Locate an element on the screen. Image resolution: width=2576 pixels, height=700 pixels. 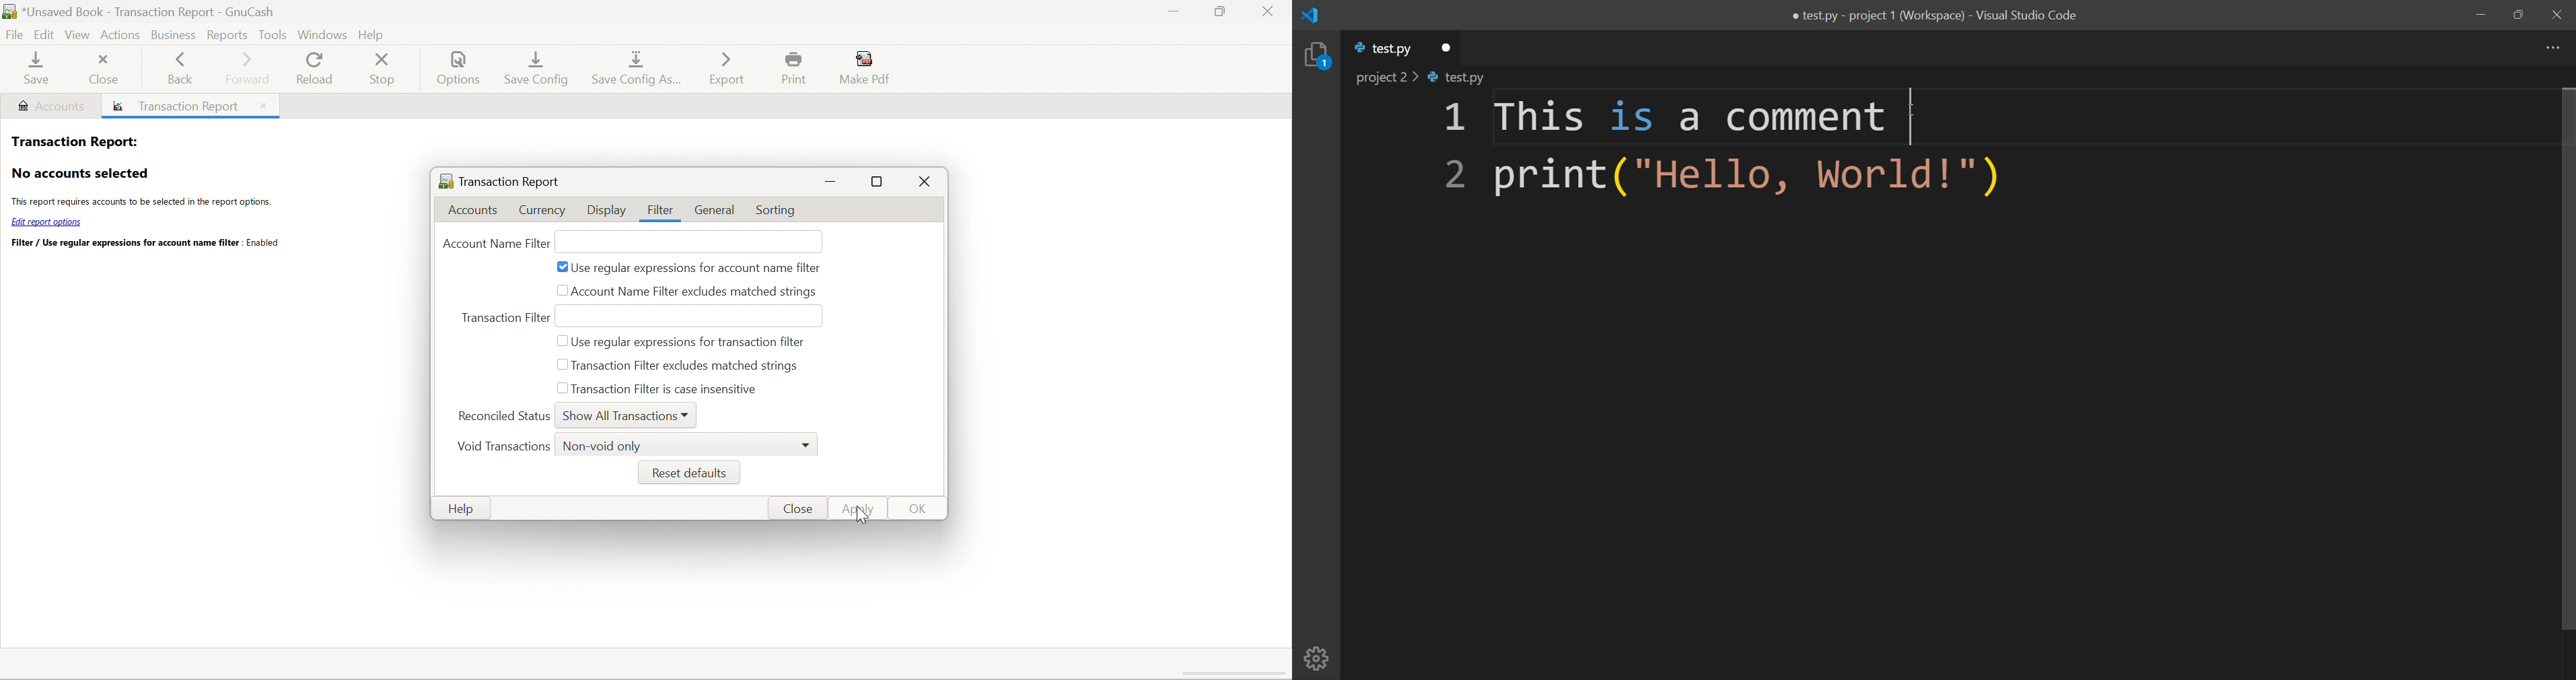
Drop Down is located at coordinates (808, 444).